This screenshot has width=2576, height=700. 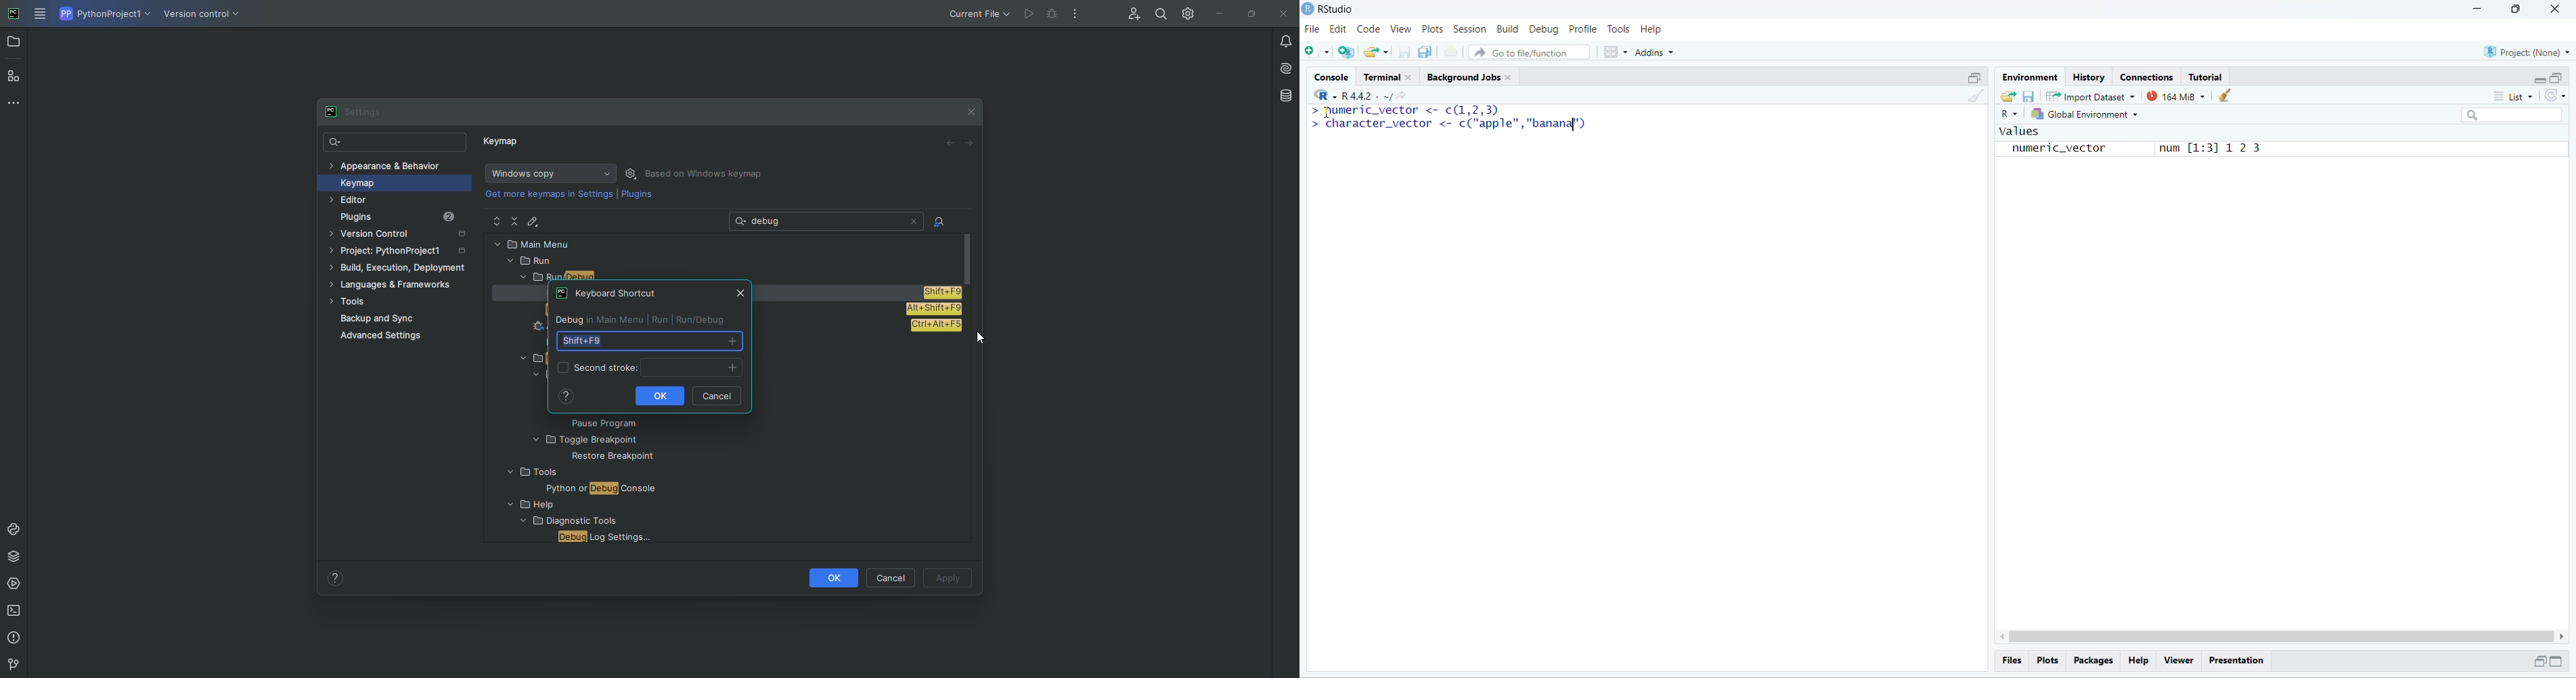 I want to click on MAIN MENU, so click(x=725, y=244).